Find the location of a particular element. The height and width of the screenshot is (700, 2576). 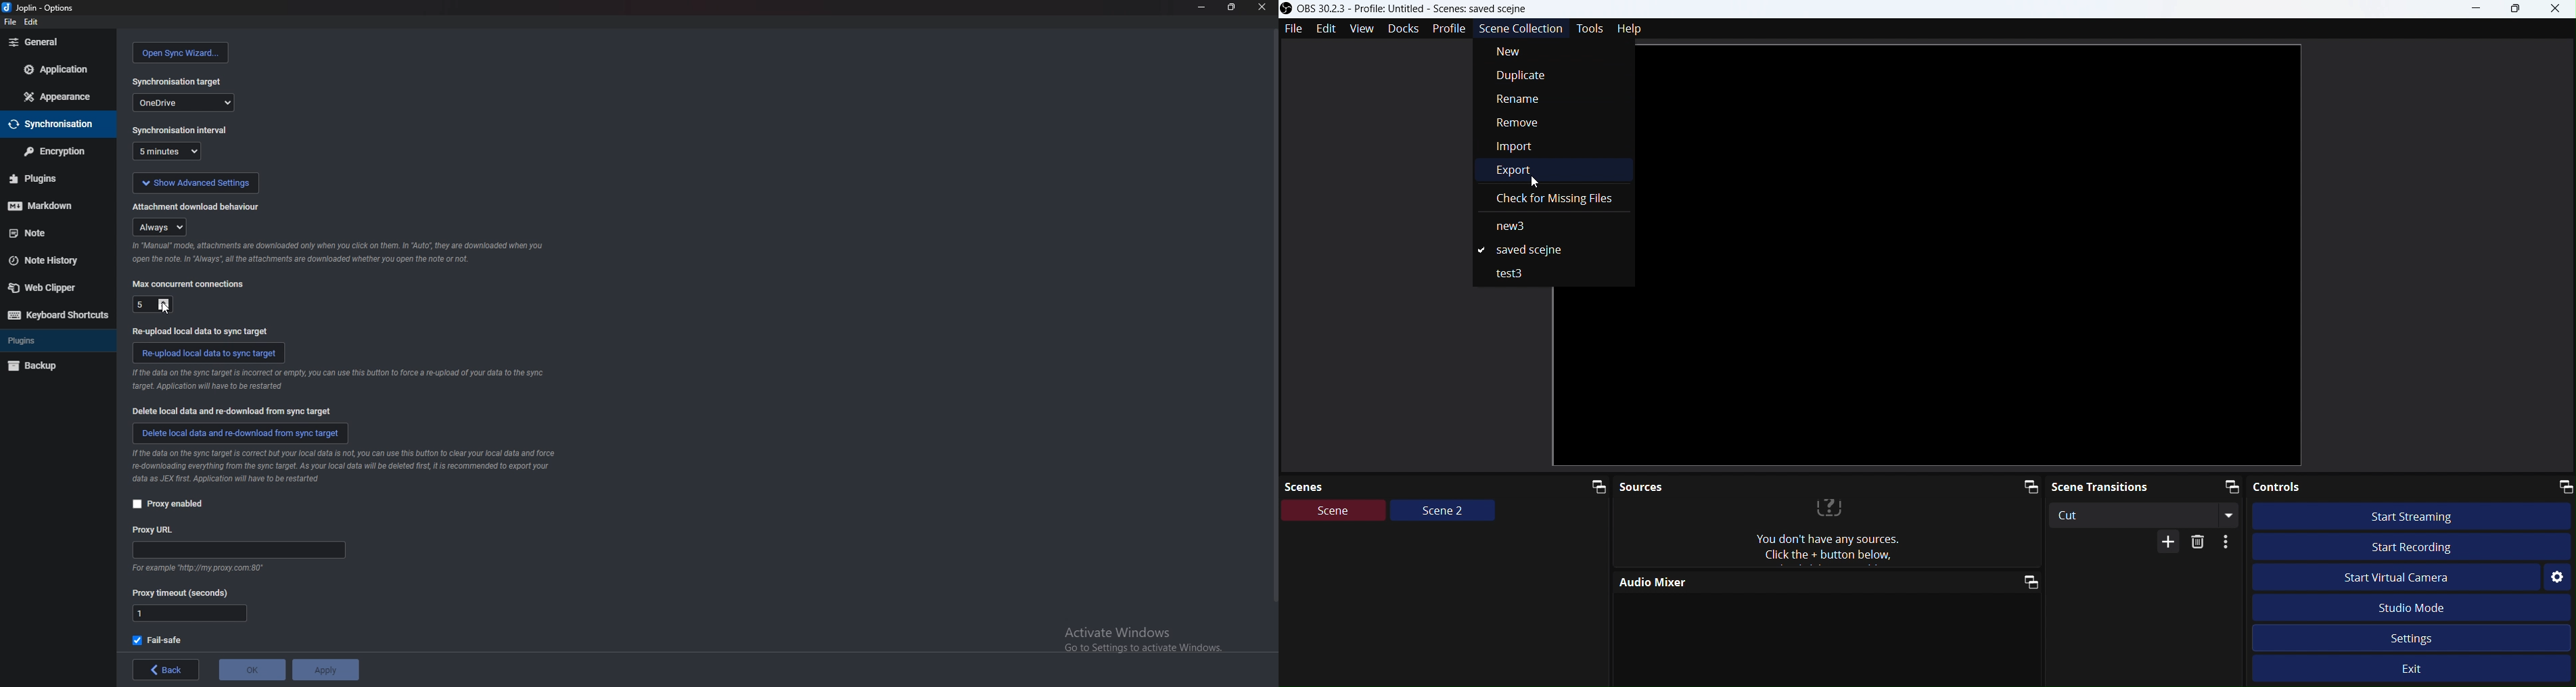

close is located at coordinates (1261, 6).